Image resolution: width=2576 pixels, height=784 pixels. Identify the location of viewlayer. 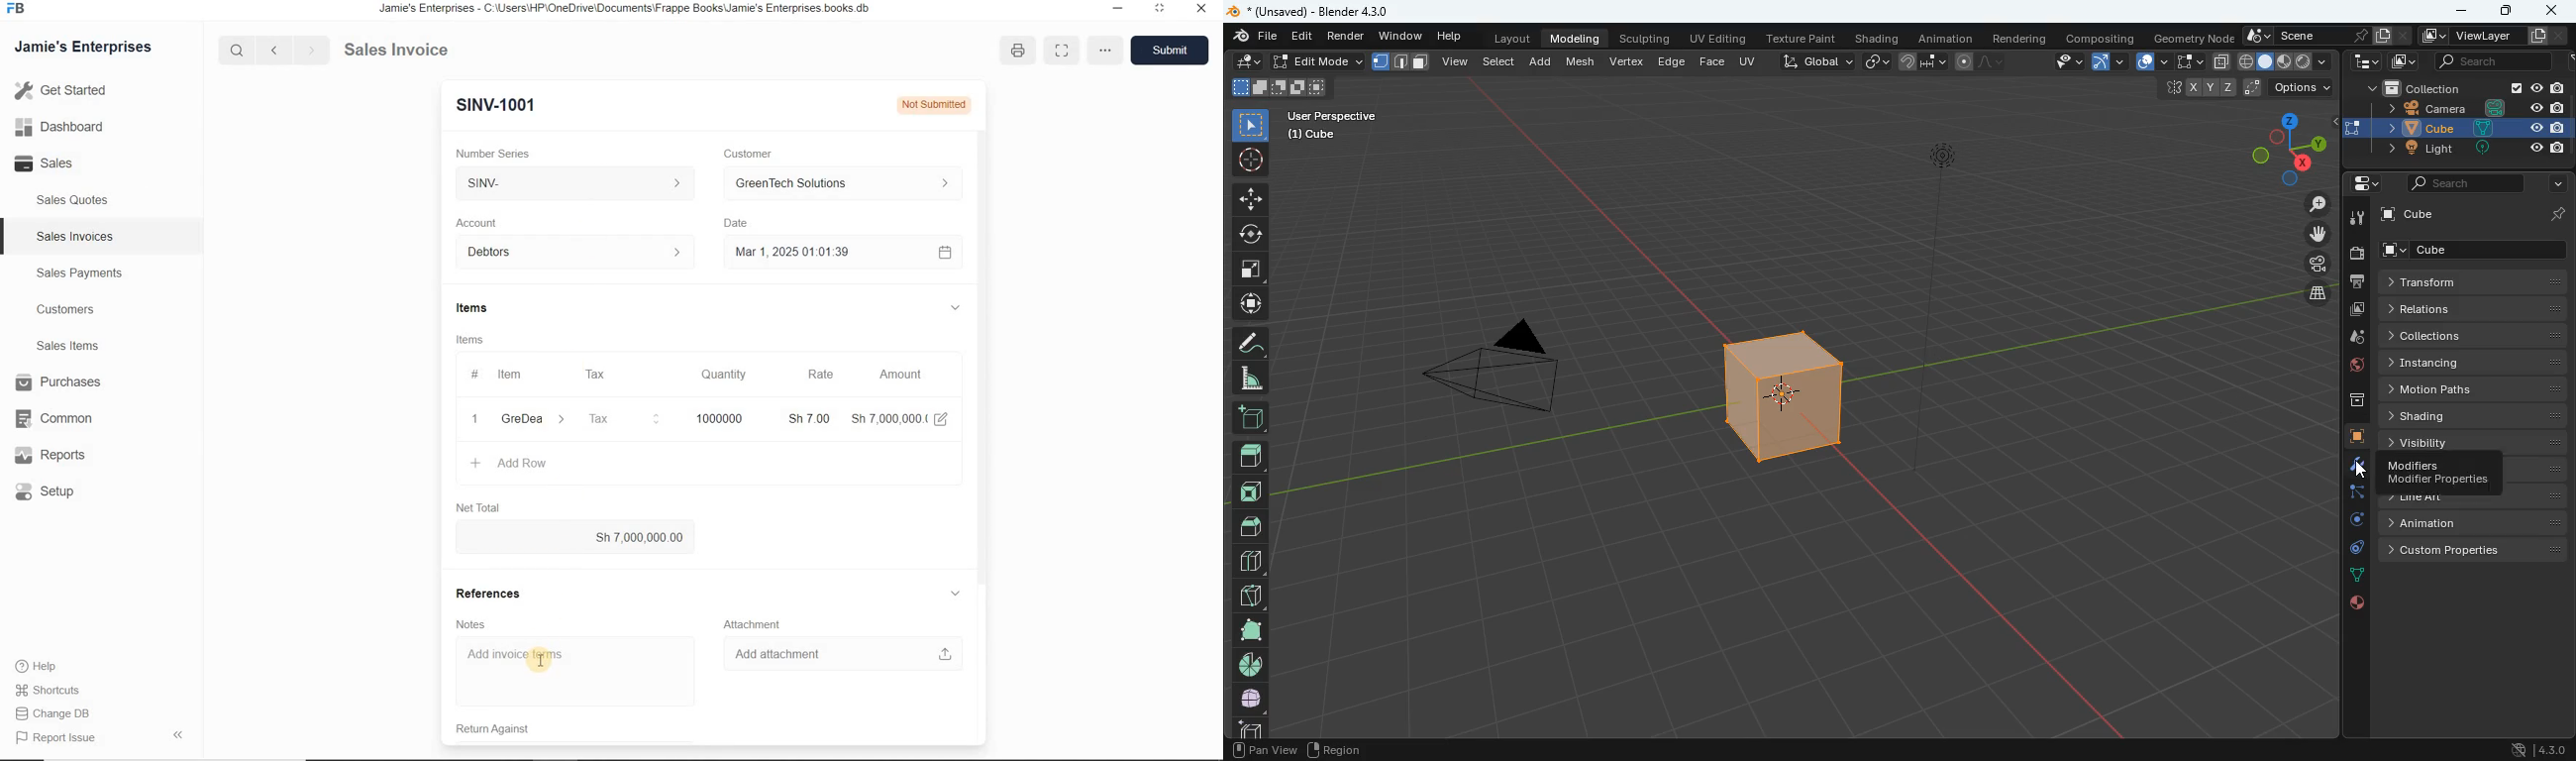
(2494, 37).